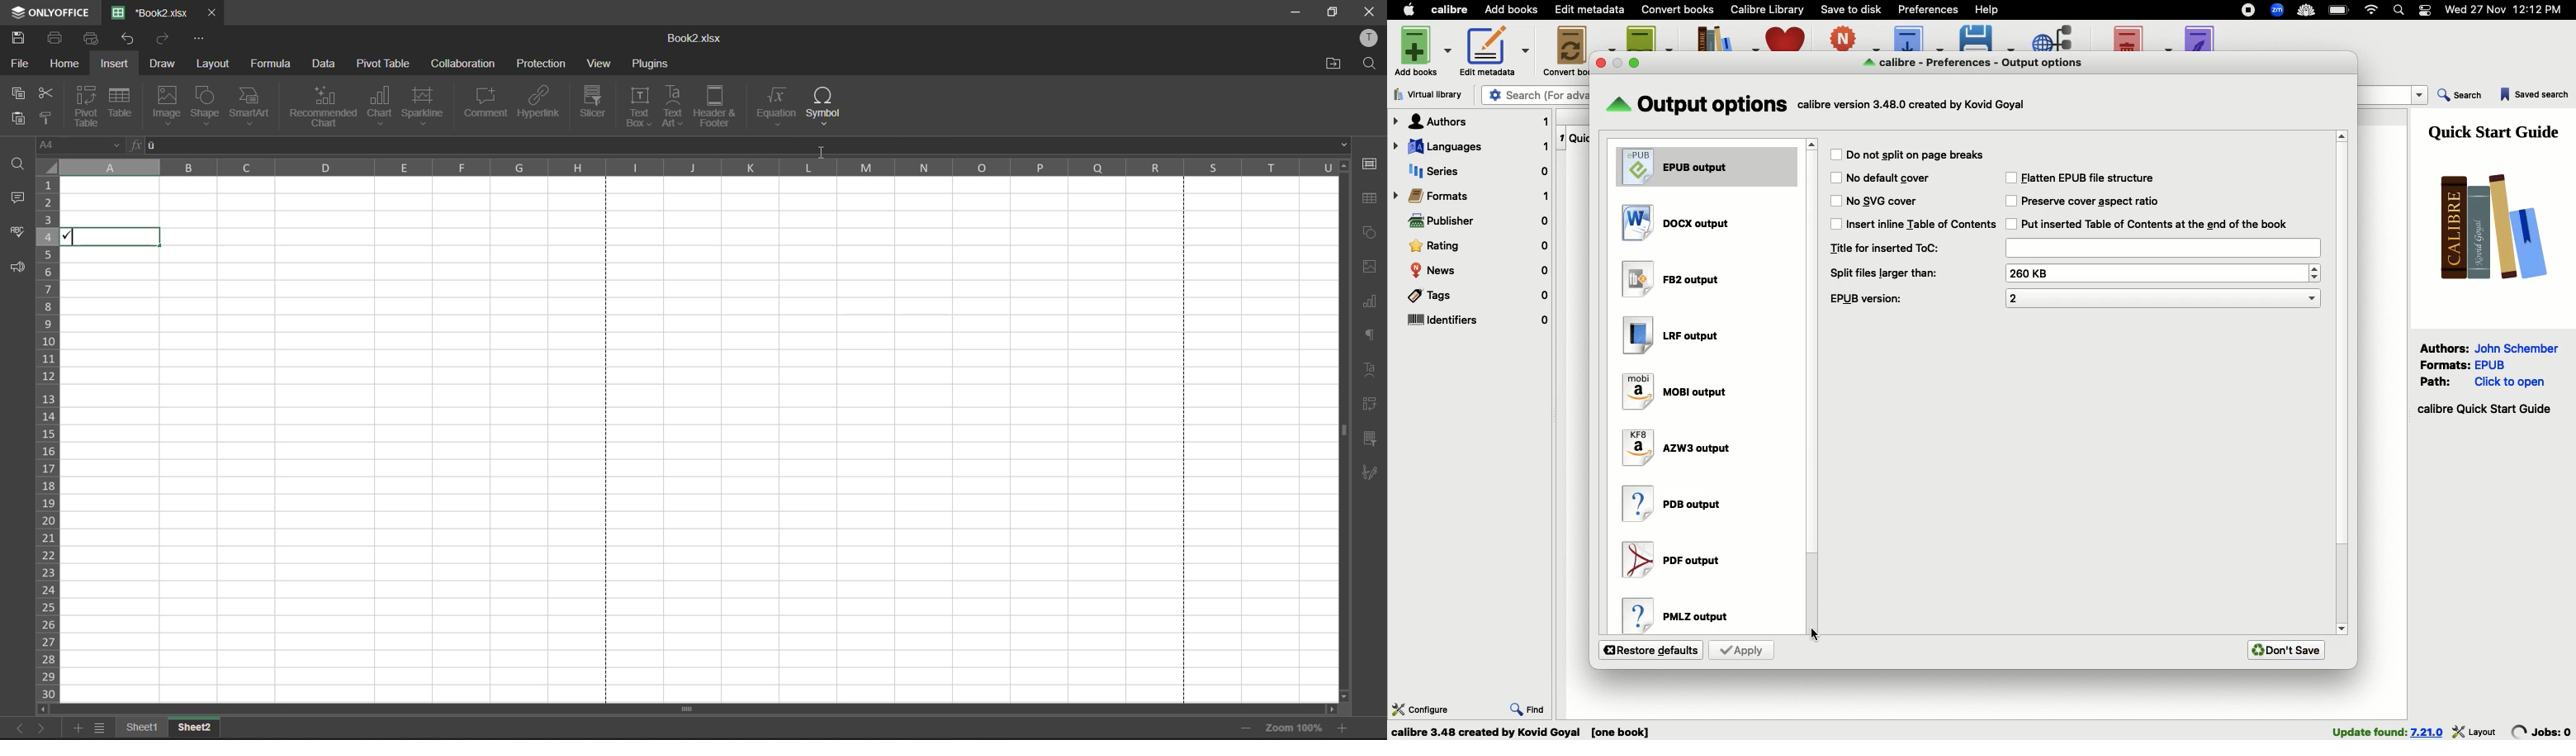 The image size is (2576, 756). What do you see at coordinates (2426, 10) in the screenshot?
I see `Notification` at bounding box center [2426, 10].